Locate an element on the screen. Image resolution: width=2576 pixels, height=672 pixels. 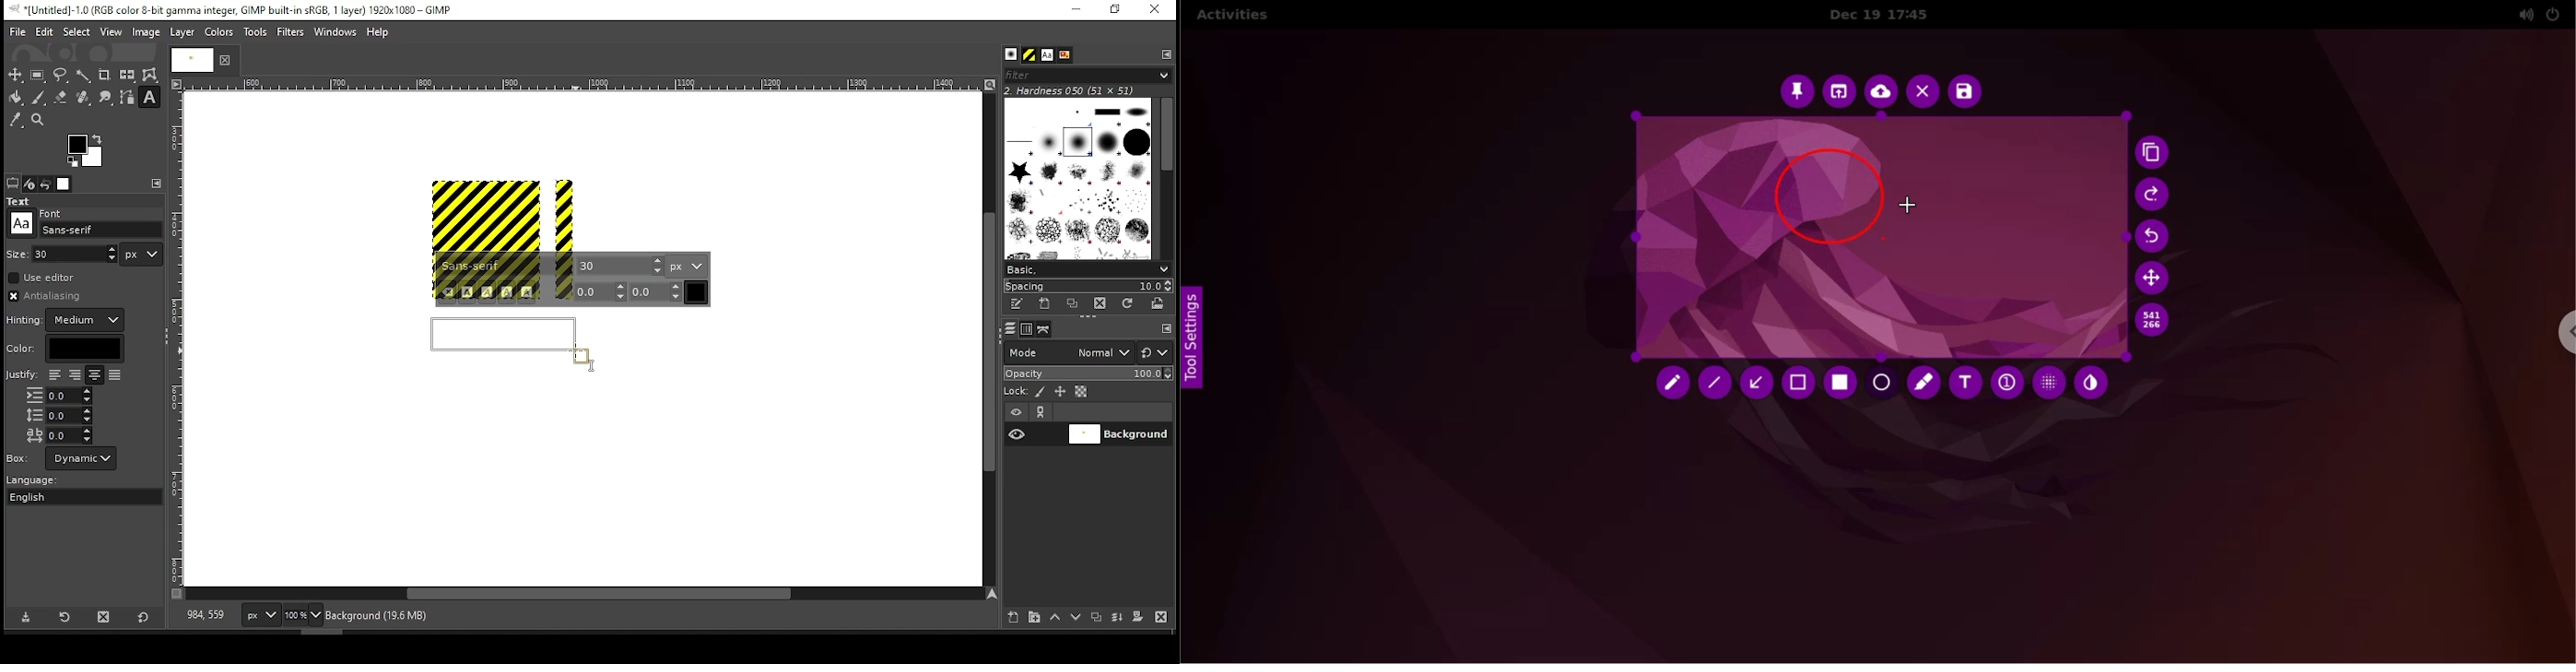
arrow tool is located at coordinates (1759, 383).